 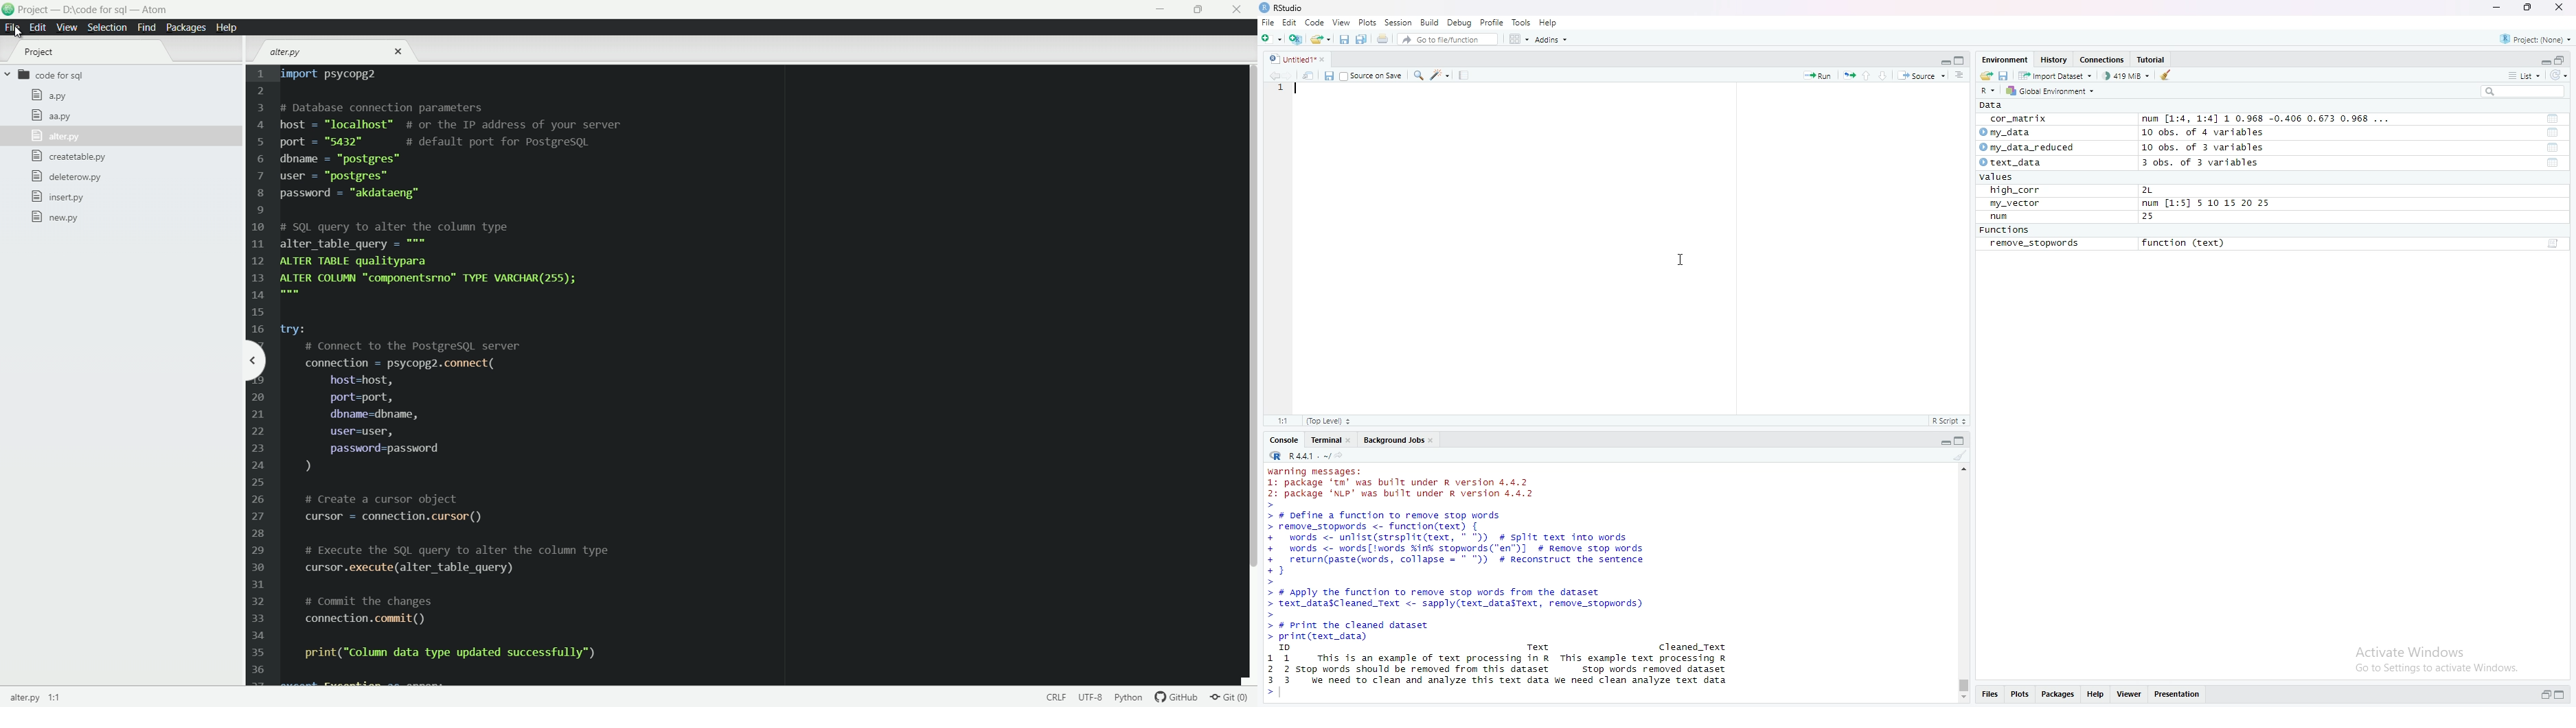 What do you see at coordinates (1338, 454) in the screenshot?
I see `View current working directory` at bounding box center [1338, 454].